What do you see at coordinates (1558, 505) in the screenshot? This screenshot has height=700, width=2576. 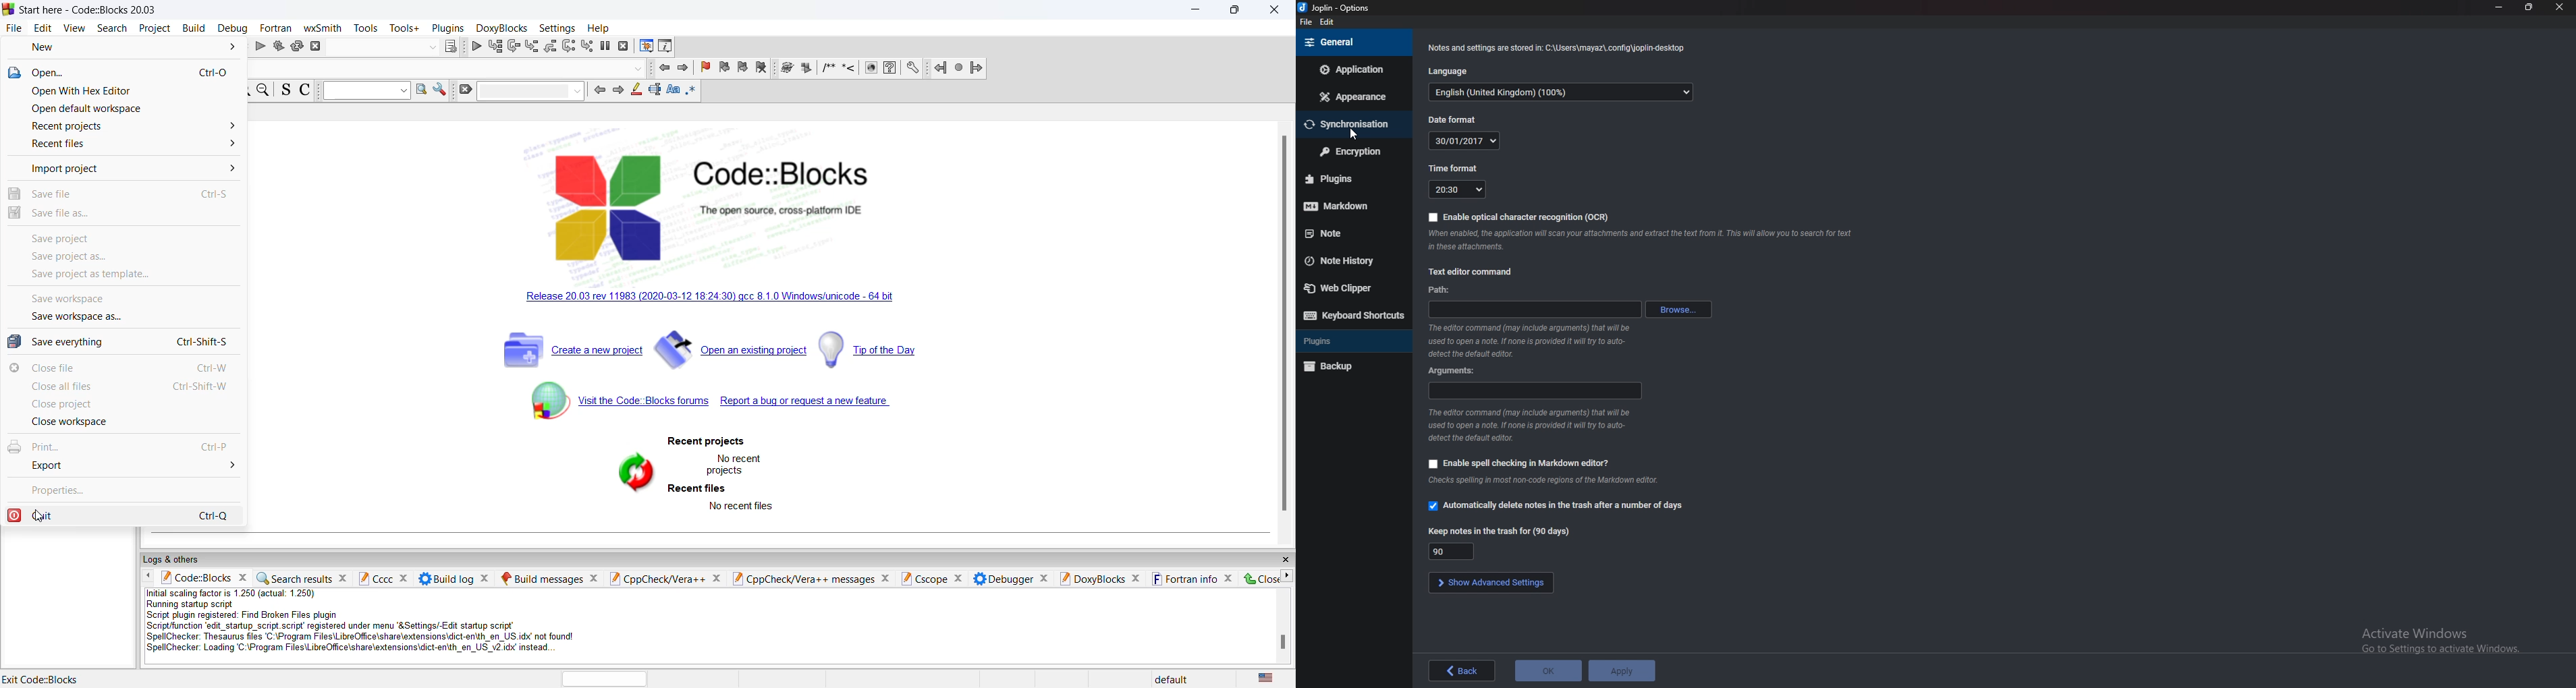 I see `automatically delete from trash` at bounding box center [1558, 505].